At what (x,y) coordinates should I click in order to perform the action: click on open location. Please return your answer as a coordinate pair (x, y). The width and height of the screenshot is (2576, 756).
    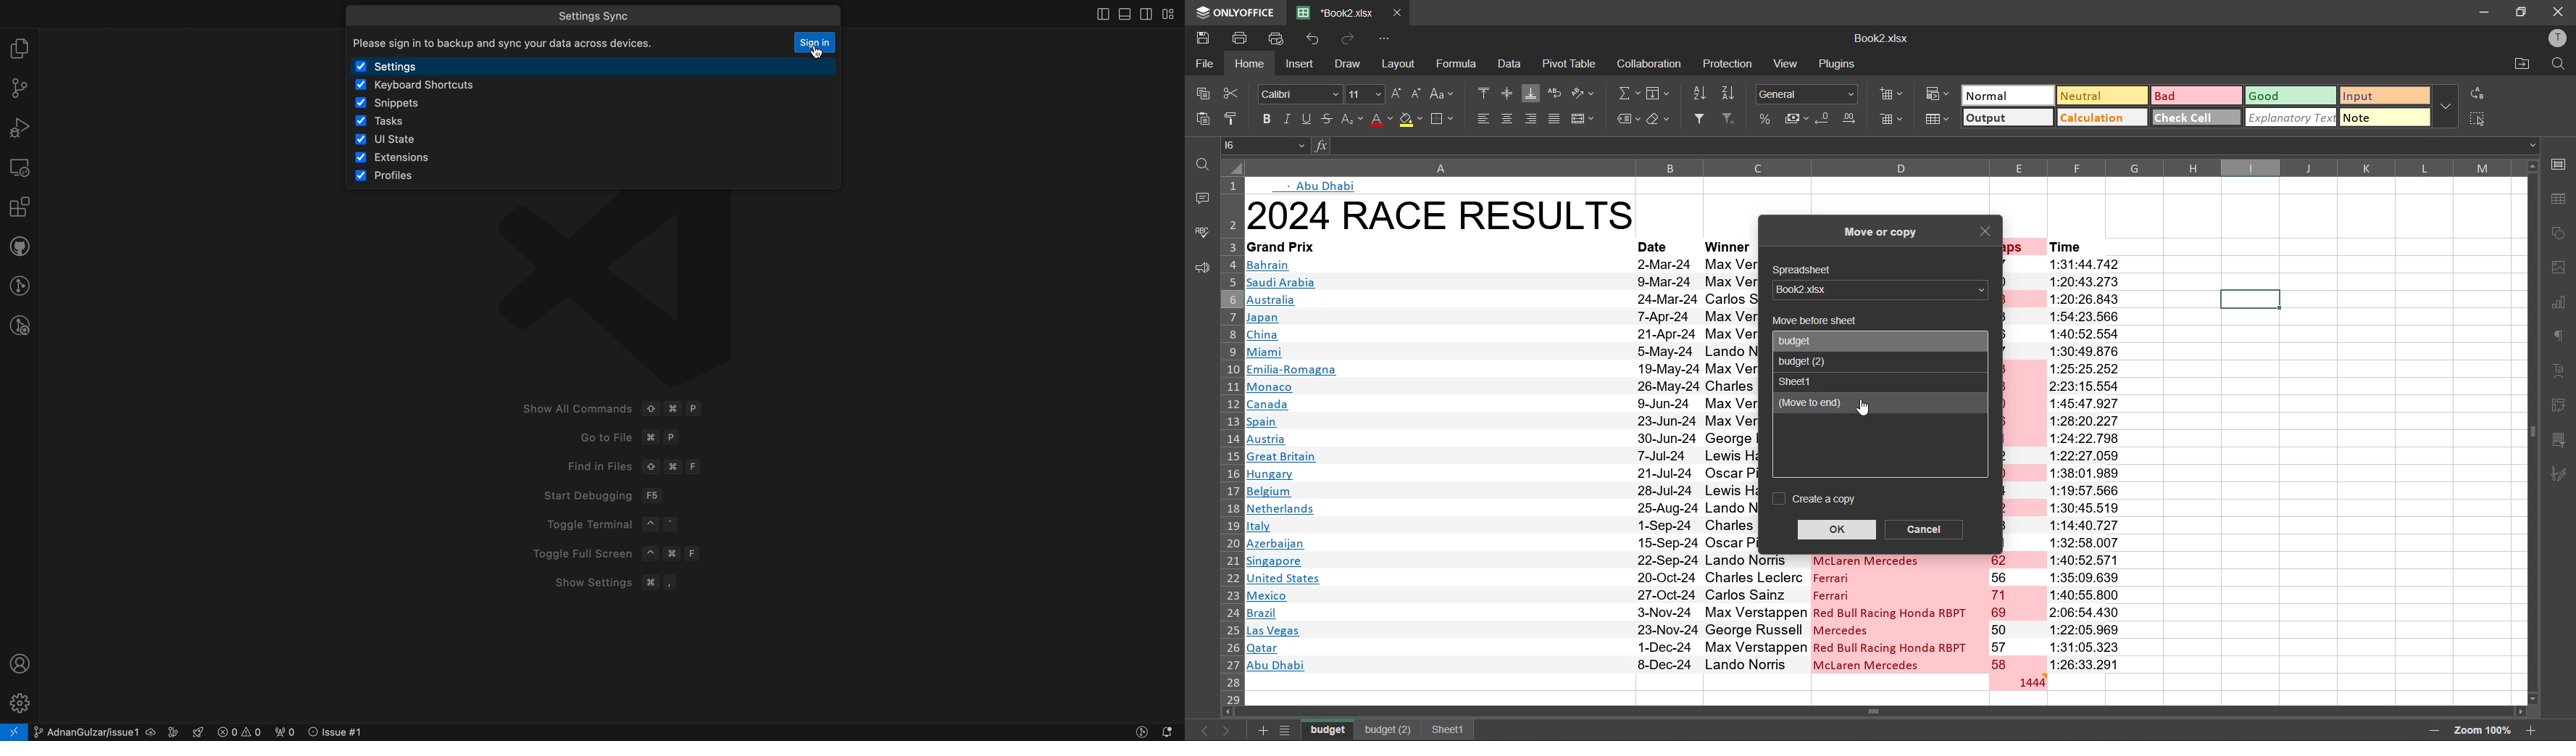
    Looking at the image, I should click on (2522, 65).